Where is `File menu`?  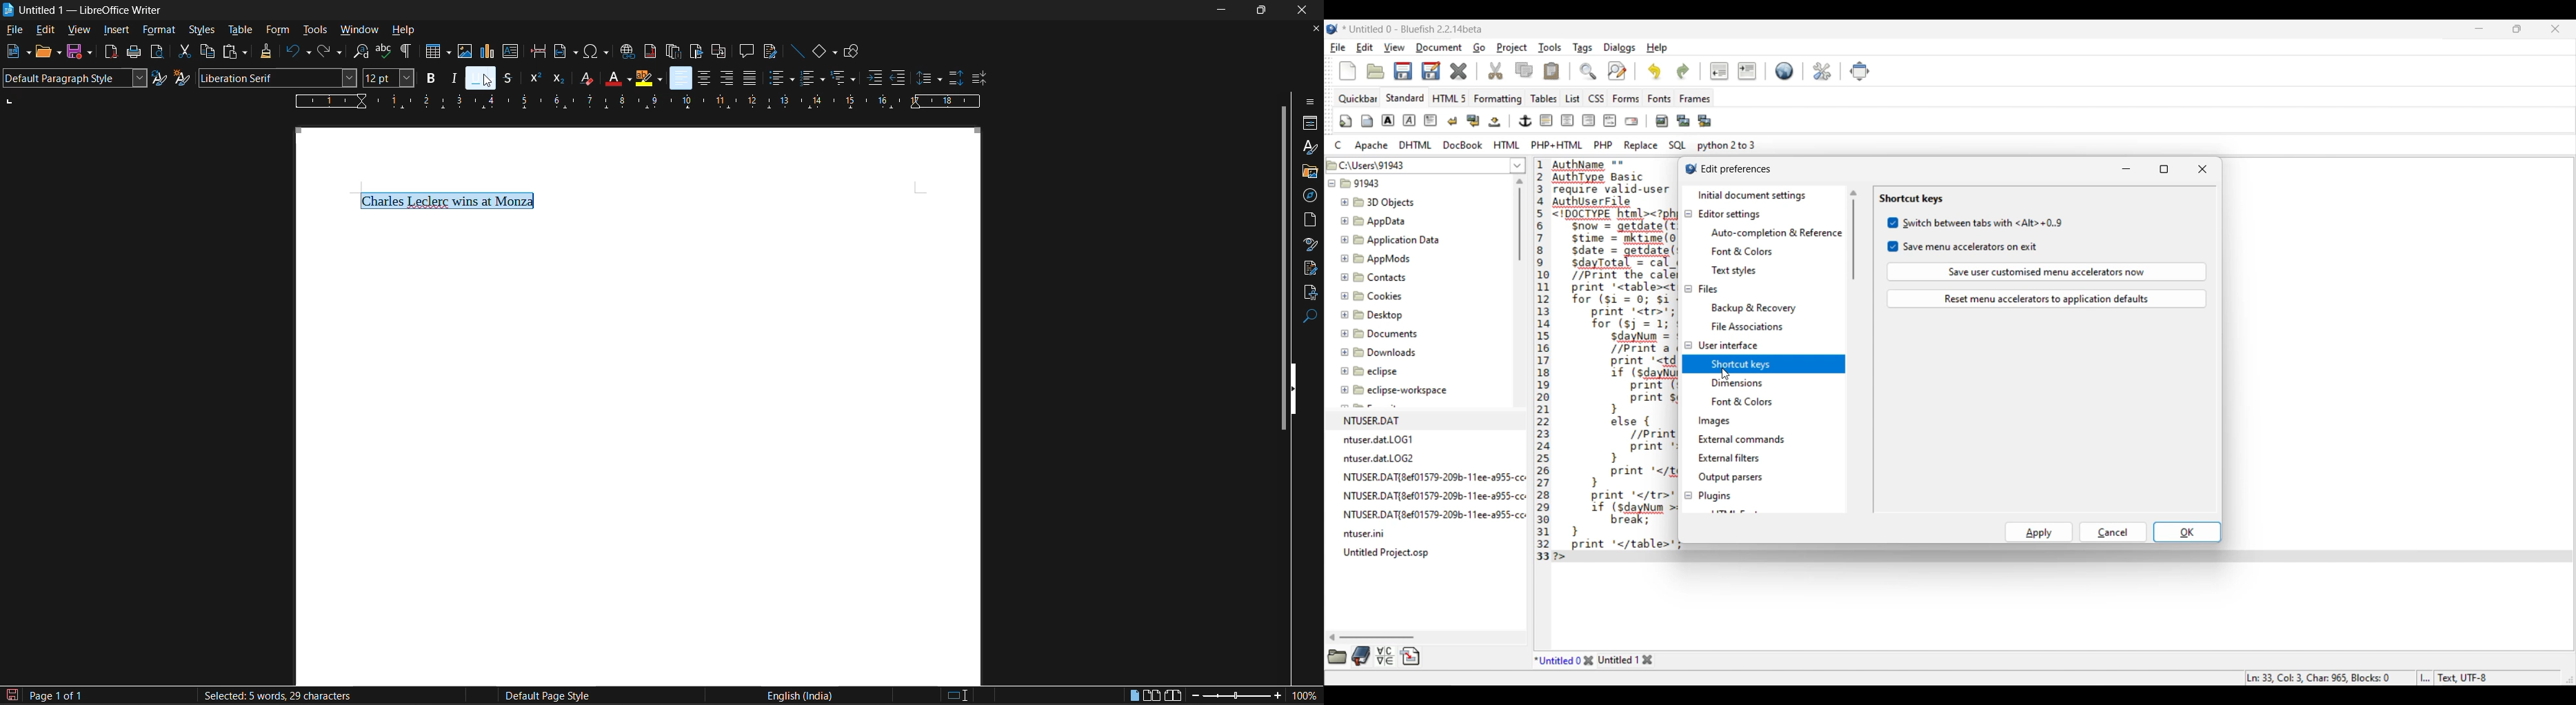
File menu is located at coordinates (1338, 48).